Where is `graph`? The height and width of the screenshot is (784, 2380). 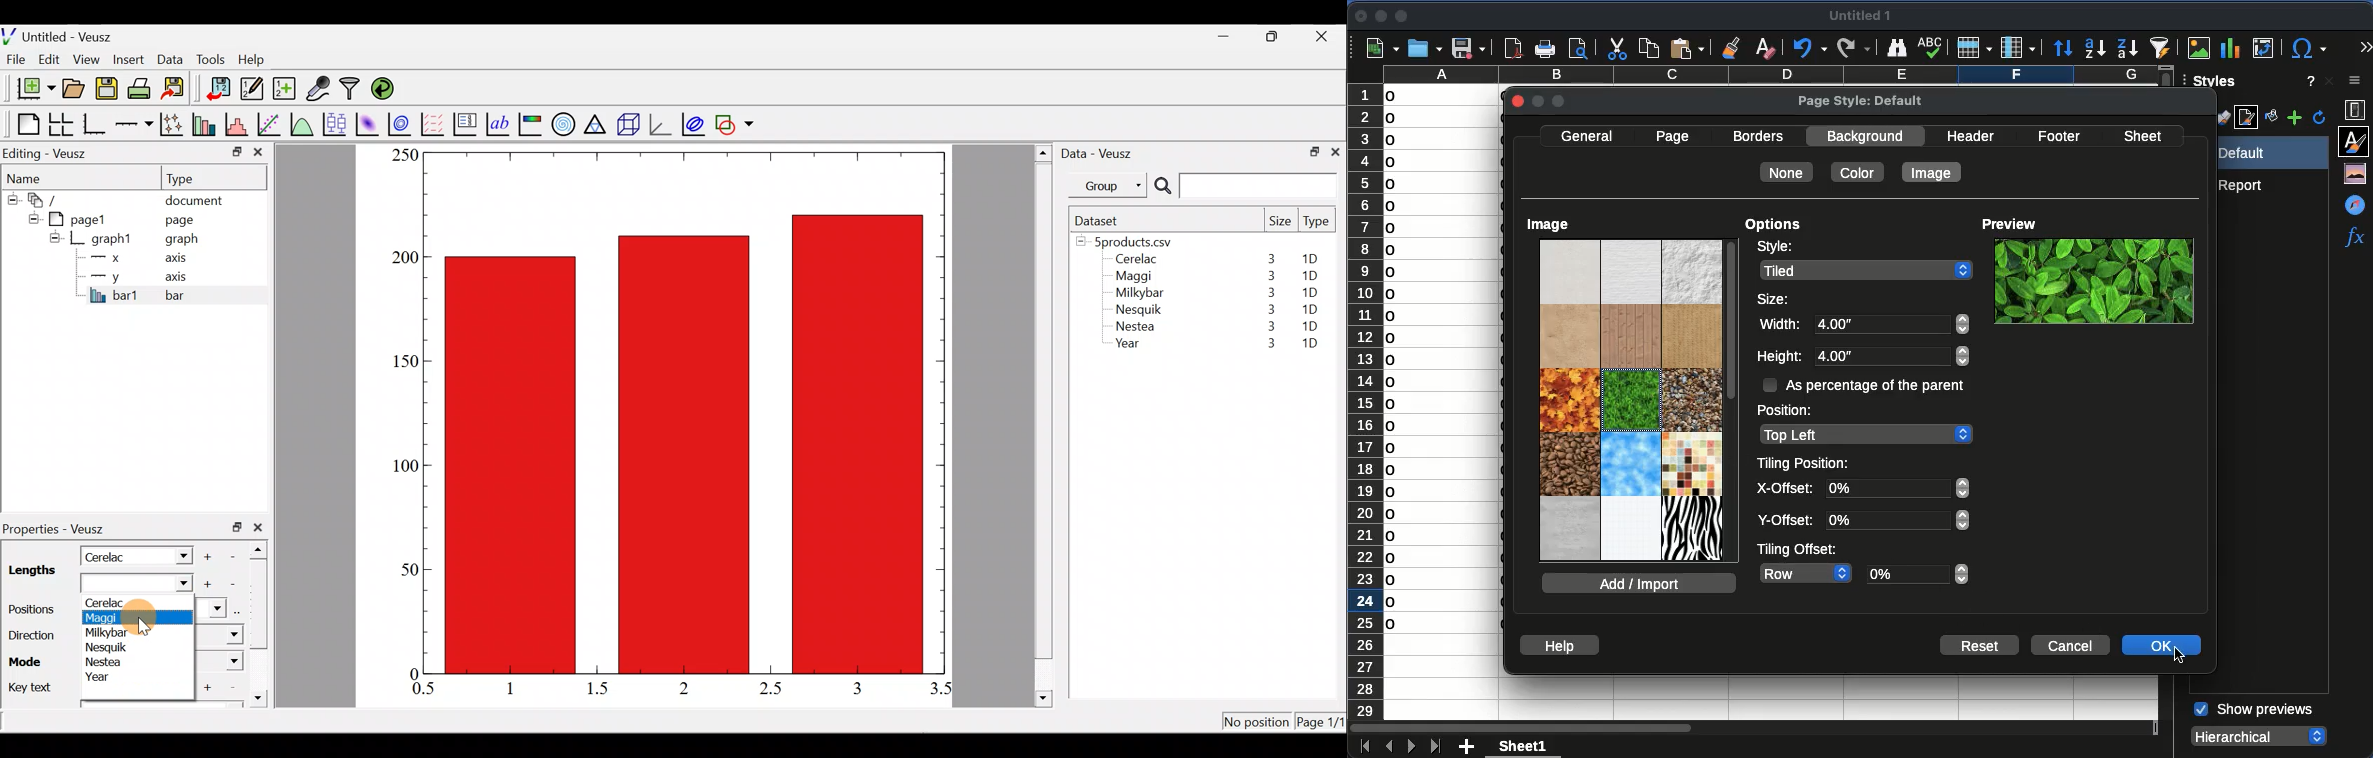
graph is located at coordinates (182, 241).